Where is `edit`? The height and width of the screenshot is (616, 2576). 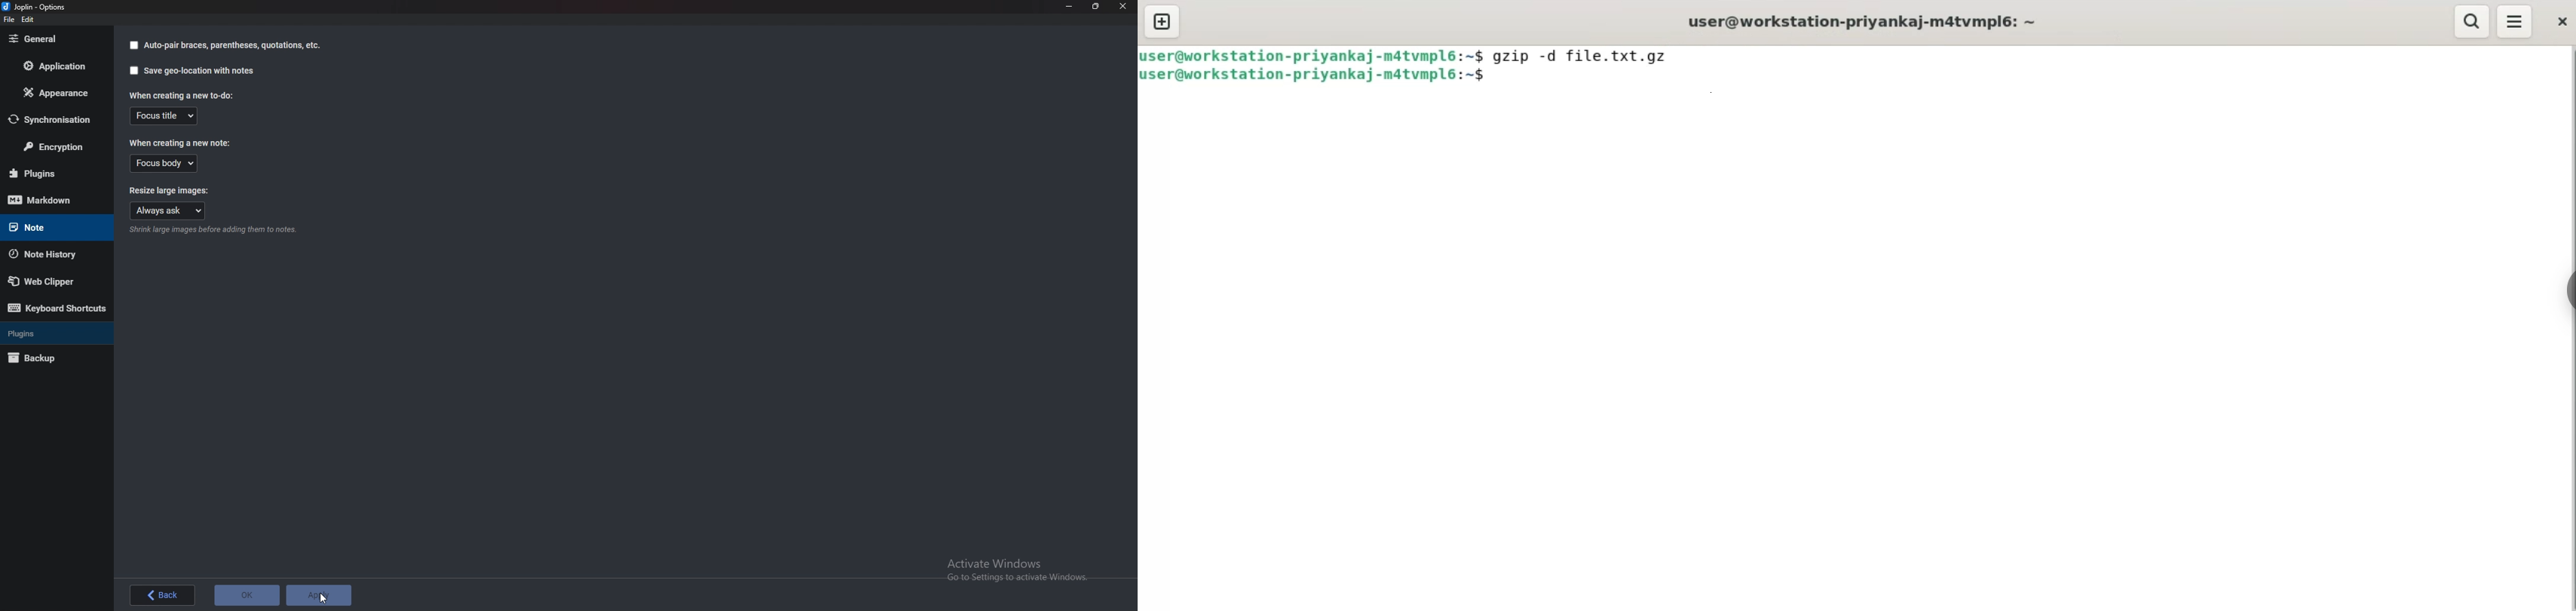
edit is located at coordinates (27, 20).